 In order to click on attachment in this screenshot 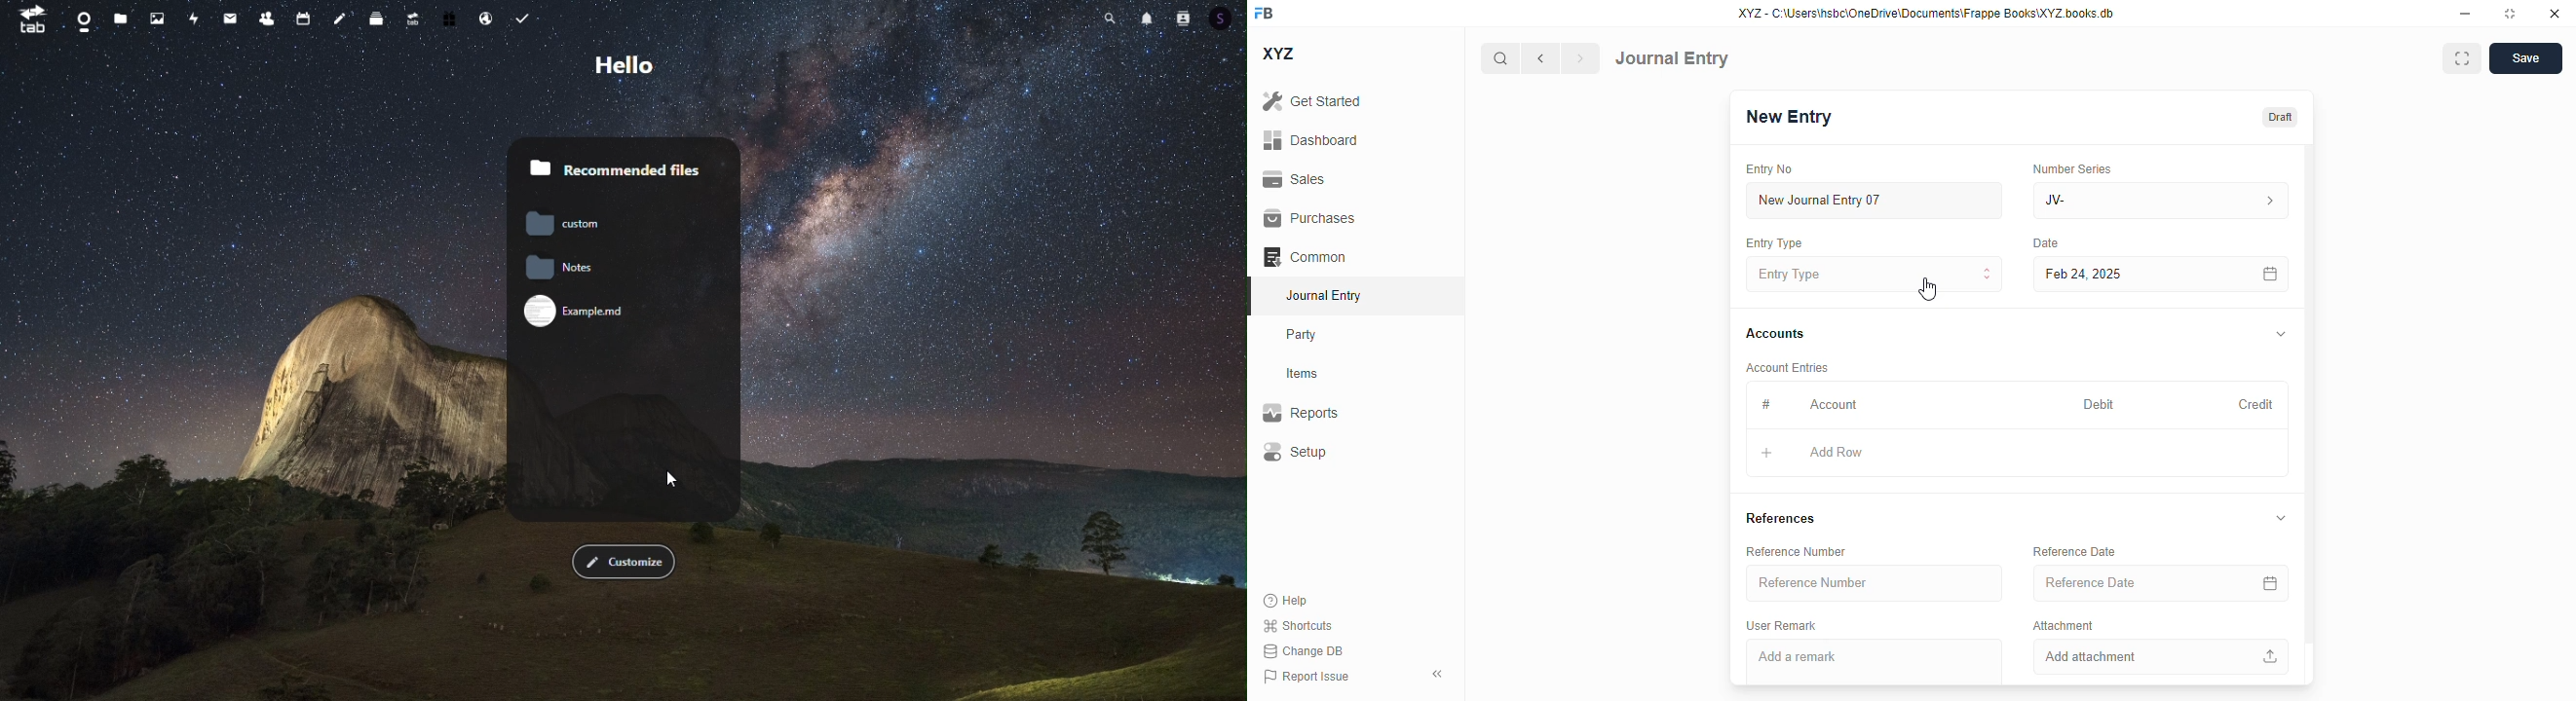, I will do `click(2064, 625)`.